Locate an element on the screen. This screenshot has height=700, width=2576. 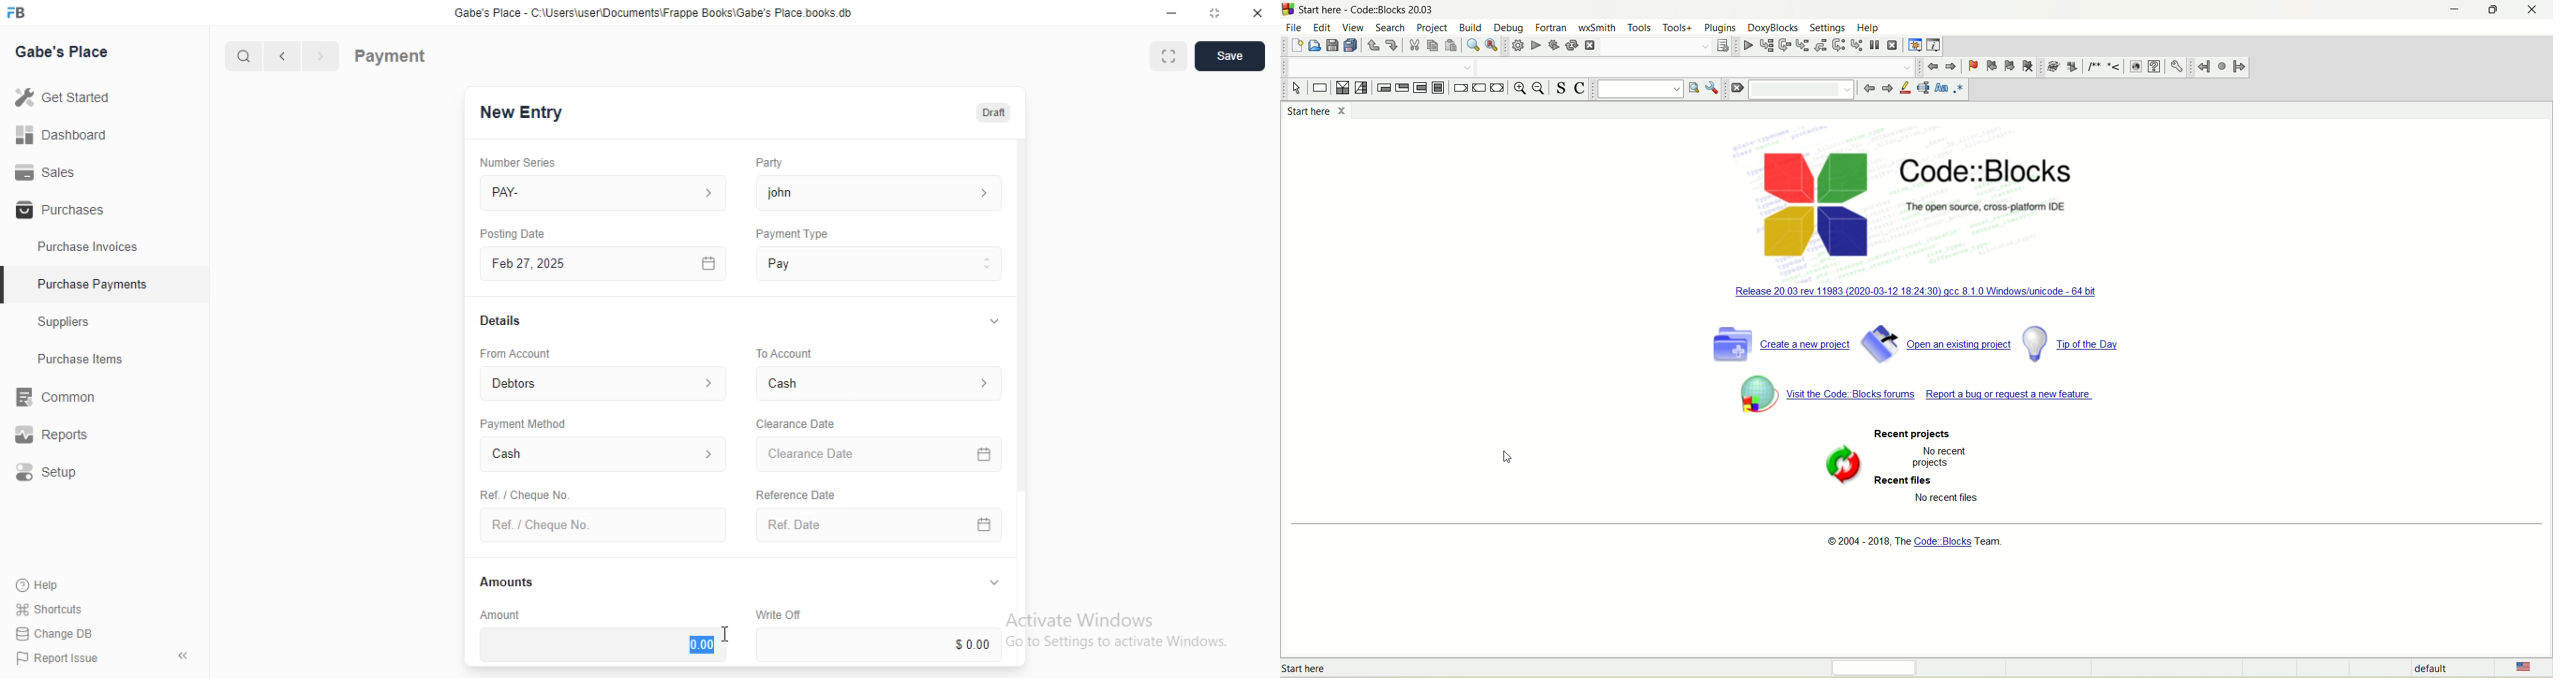
paste is located at coordinates (1450, 45).